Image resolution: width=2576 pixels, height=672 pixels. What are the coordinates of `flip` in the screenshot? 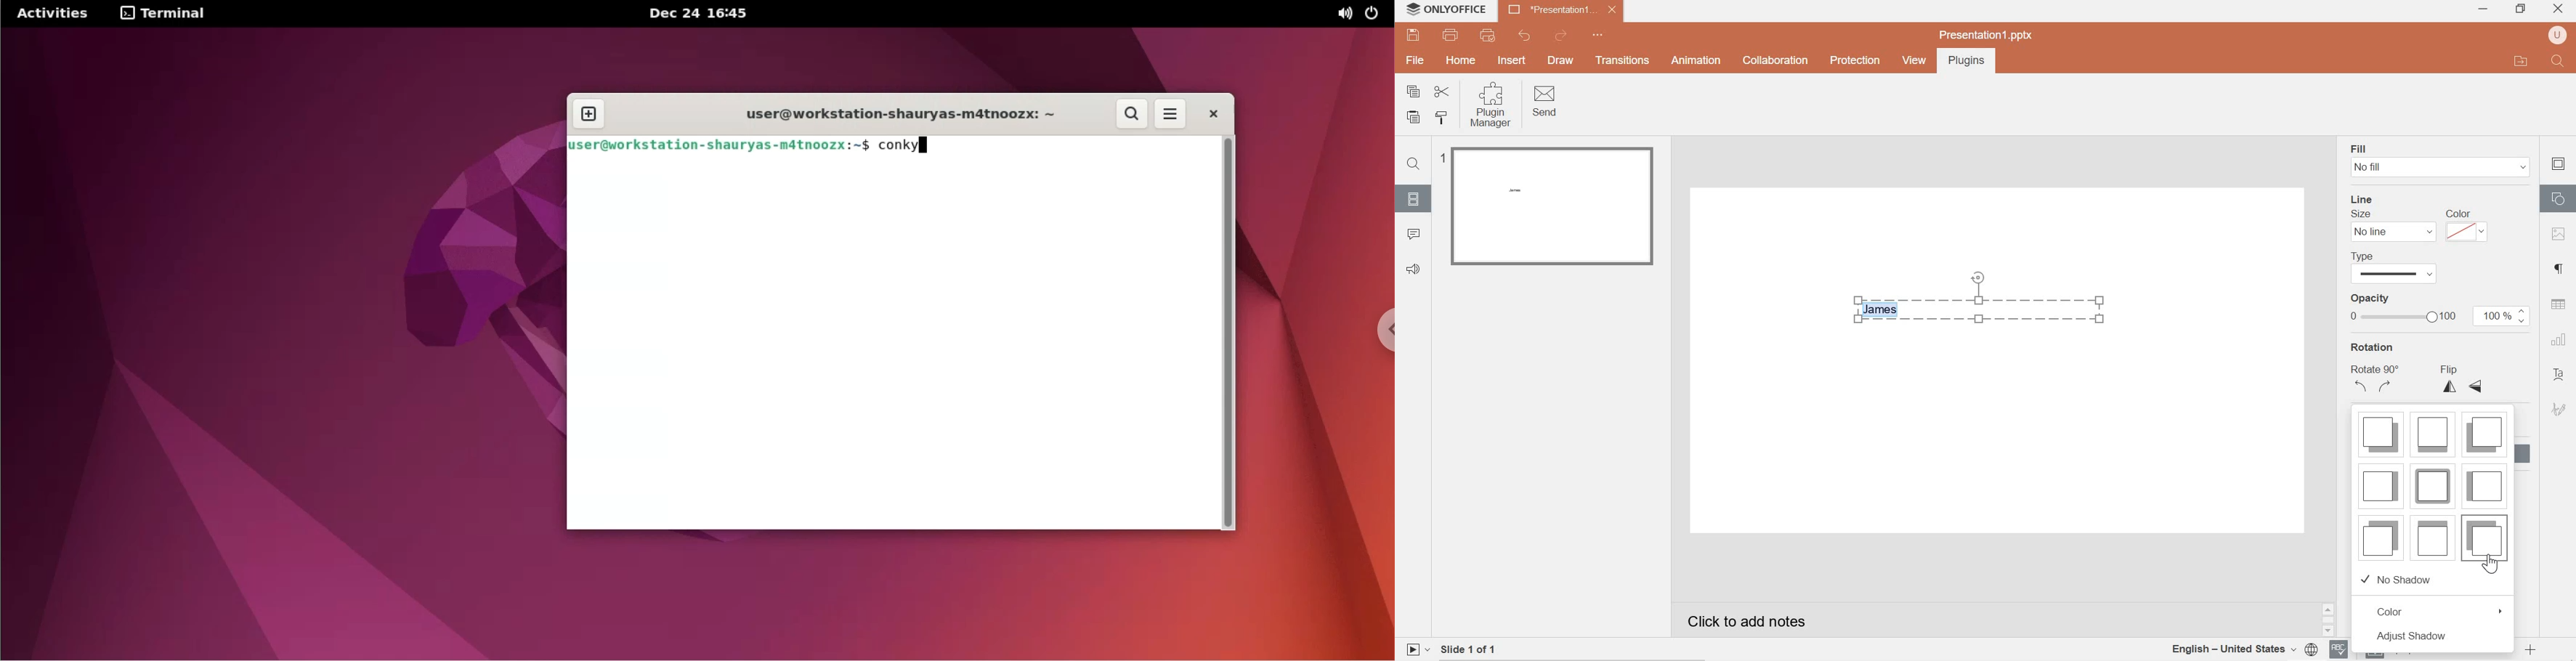 It's located at (2463, 379).